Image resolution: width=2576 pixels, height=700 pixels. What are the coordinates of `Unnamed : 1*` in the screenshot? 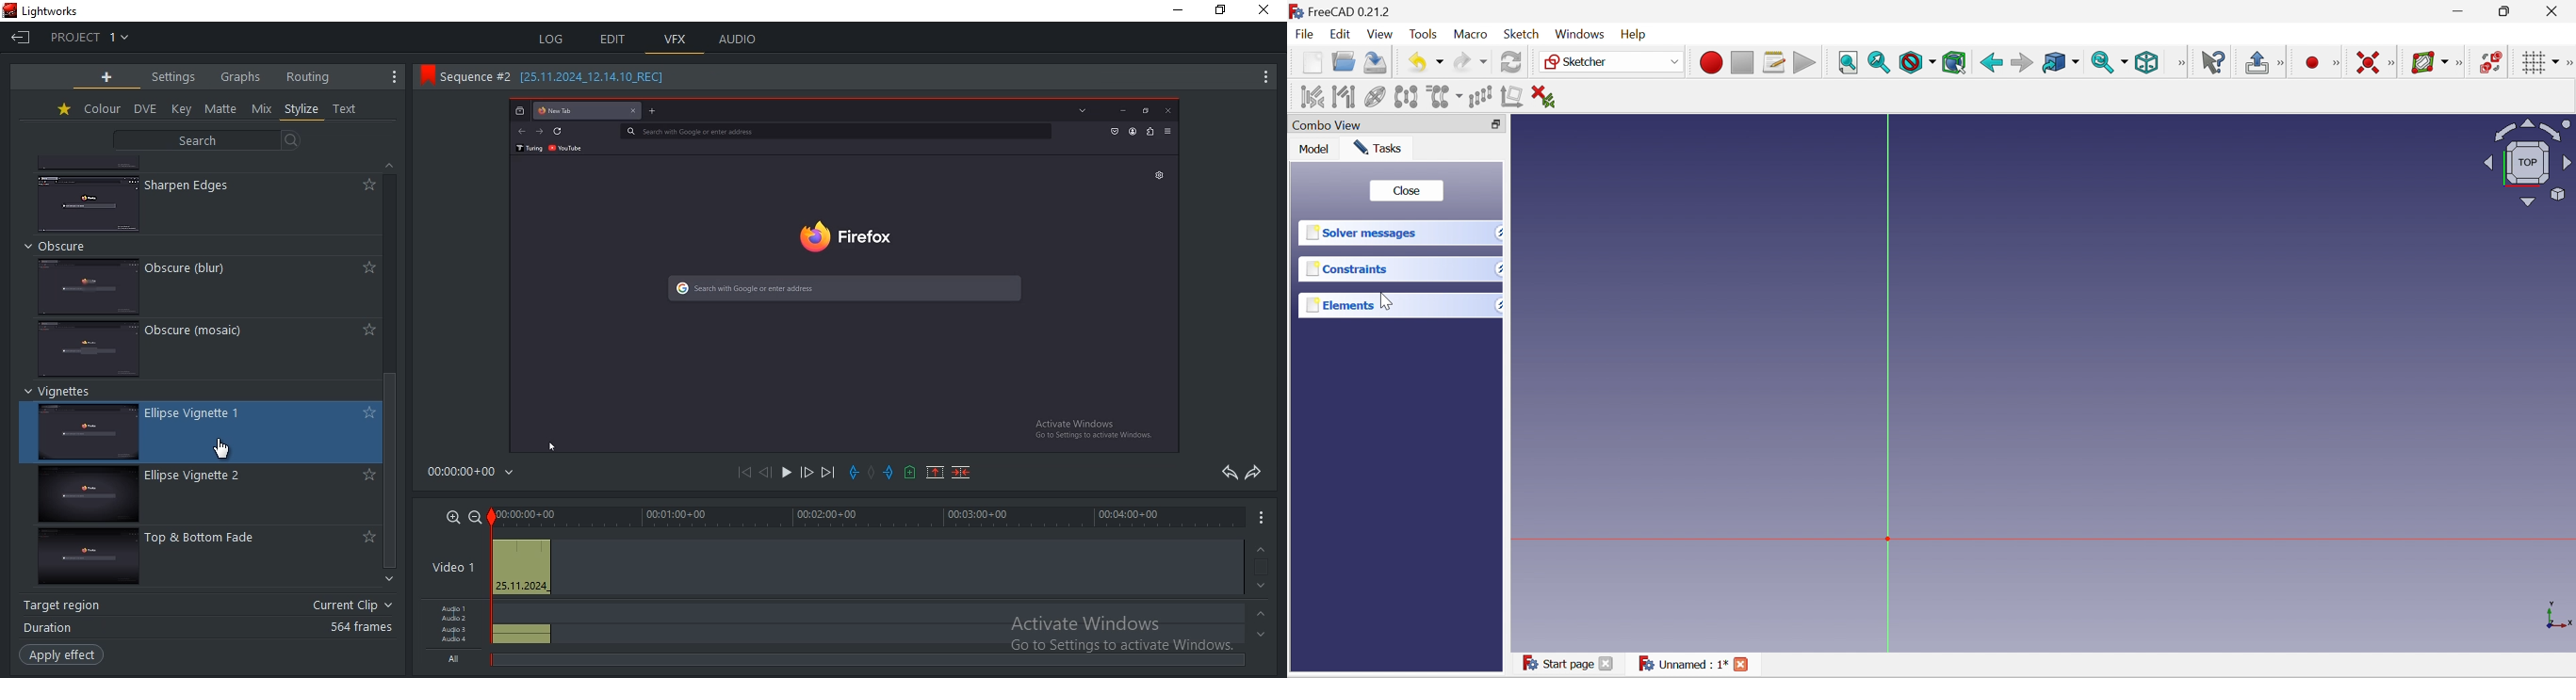 It's located at (1694, 664).